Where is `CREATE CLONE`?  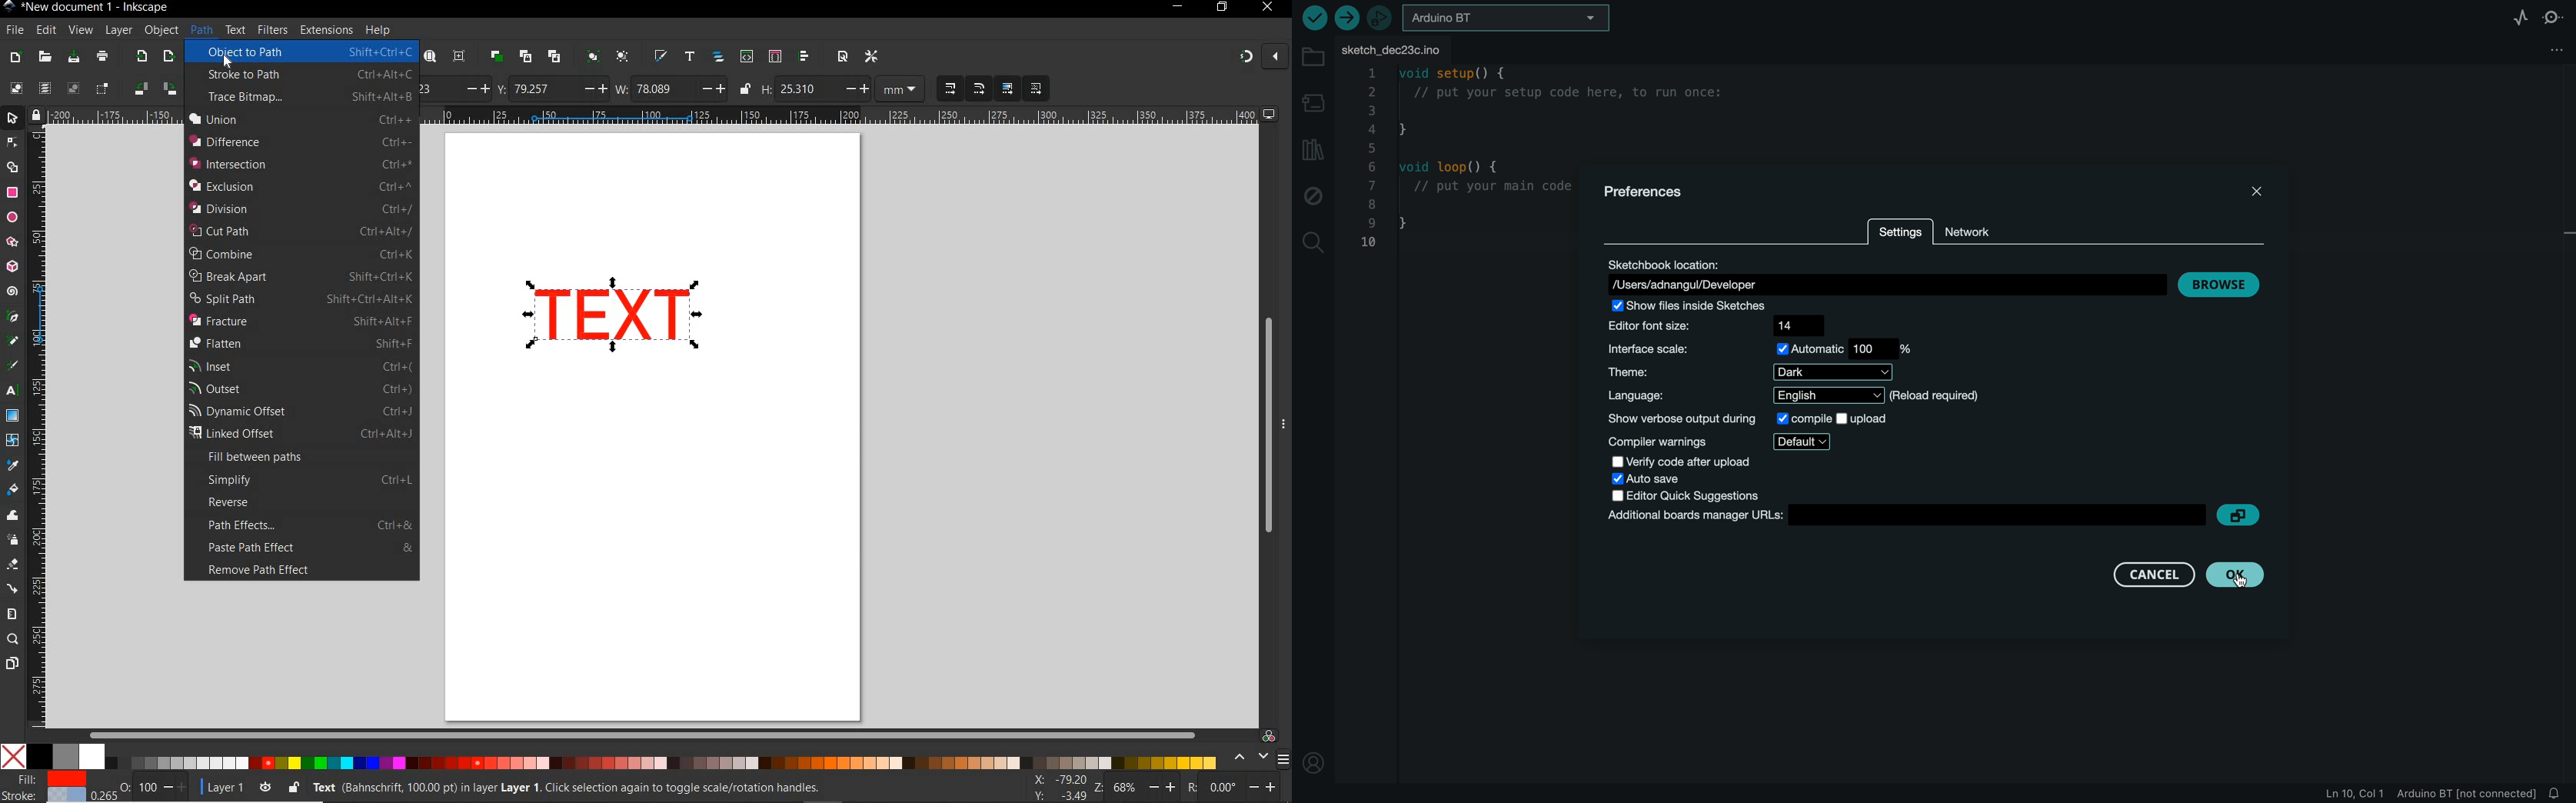
CREATE CLONE is located at coordinates (525, 55).